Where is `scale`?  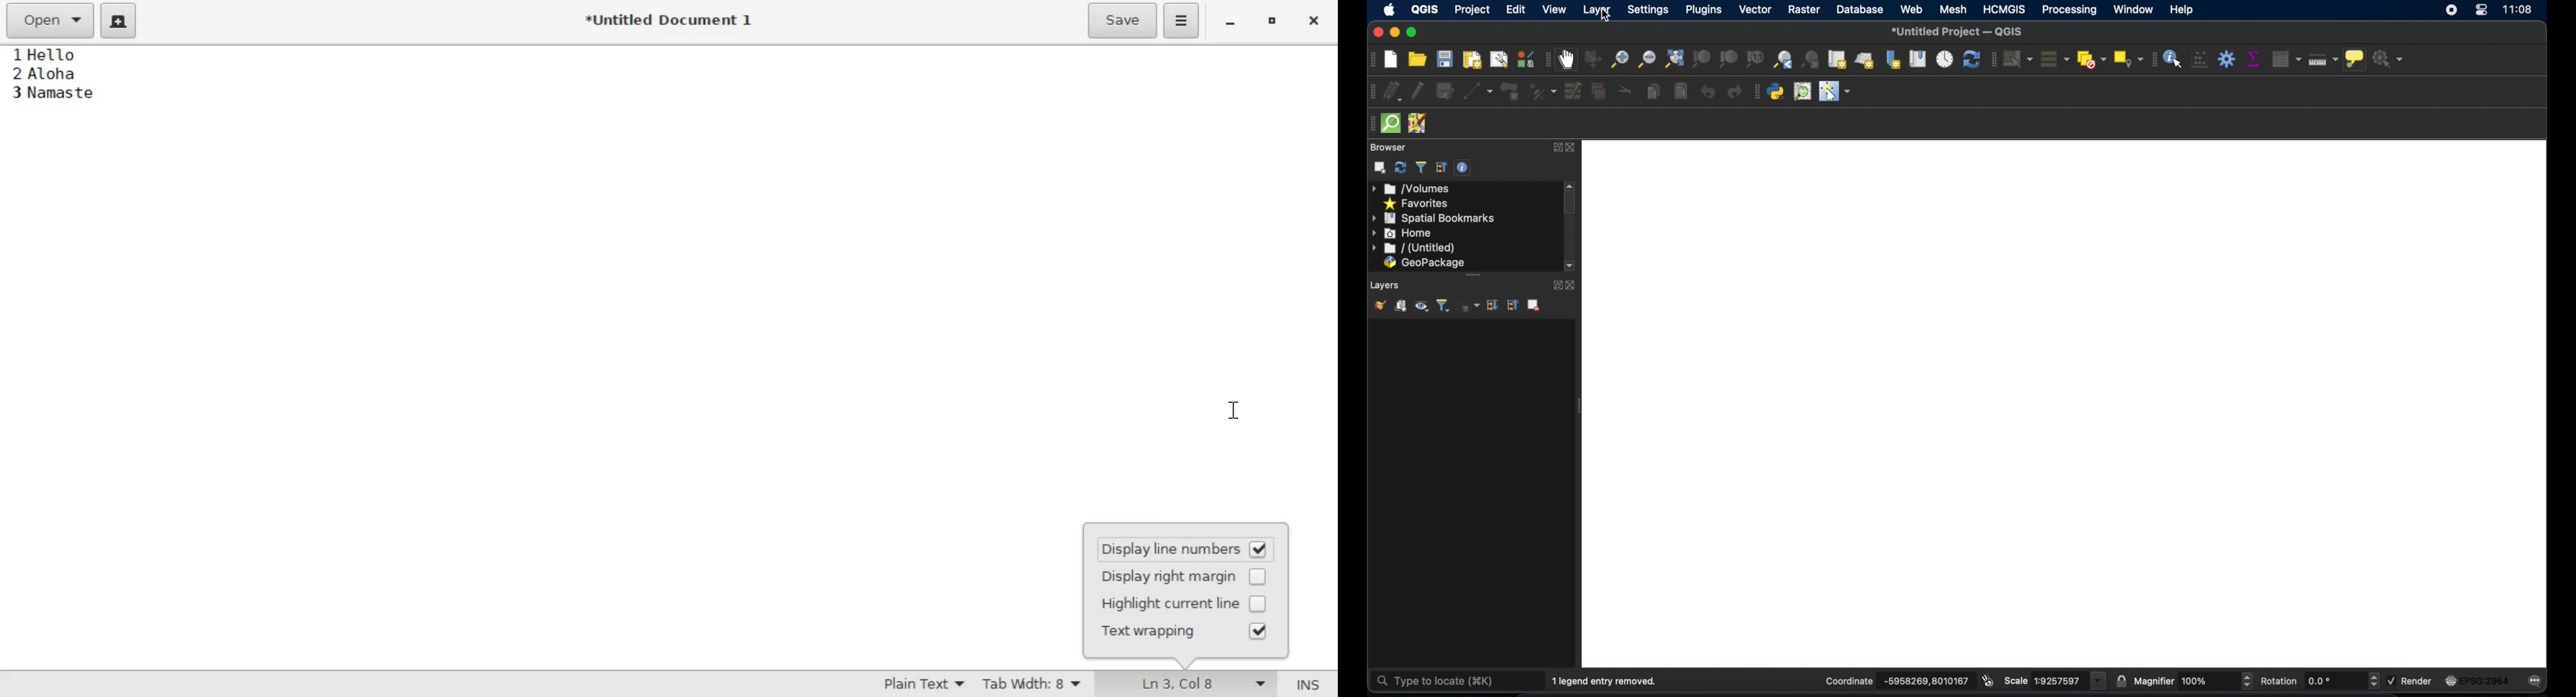
scale is located at coordinates (2017, 681).